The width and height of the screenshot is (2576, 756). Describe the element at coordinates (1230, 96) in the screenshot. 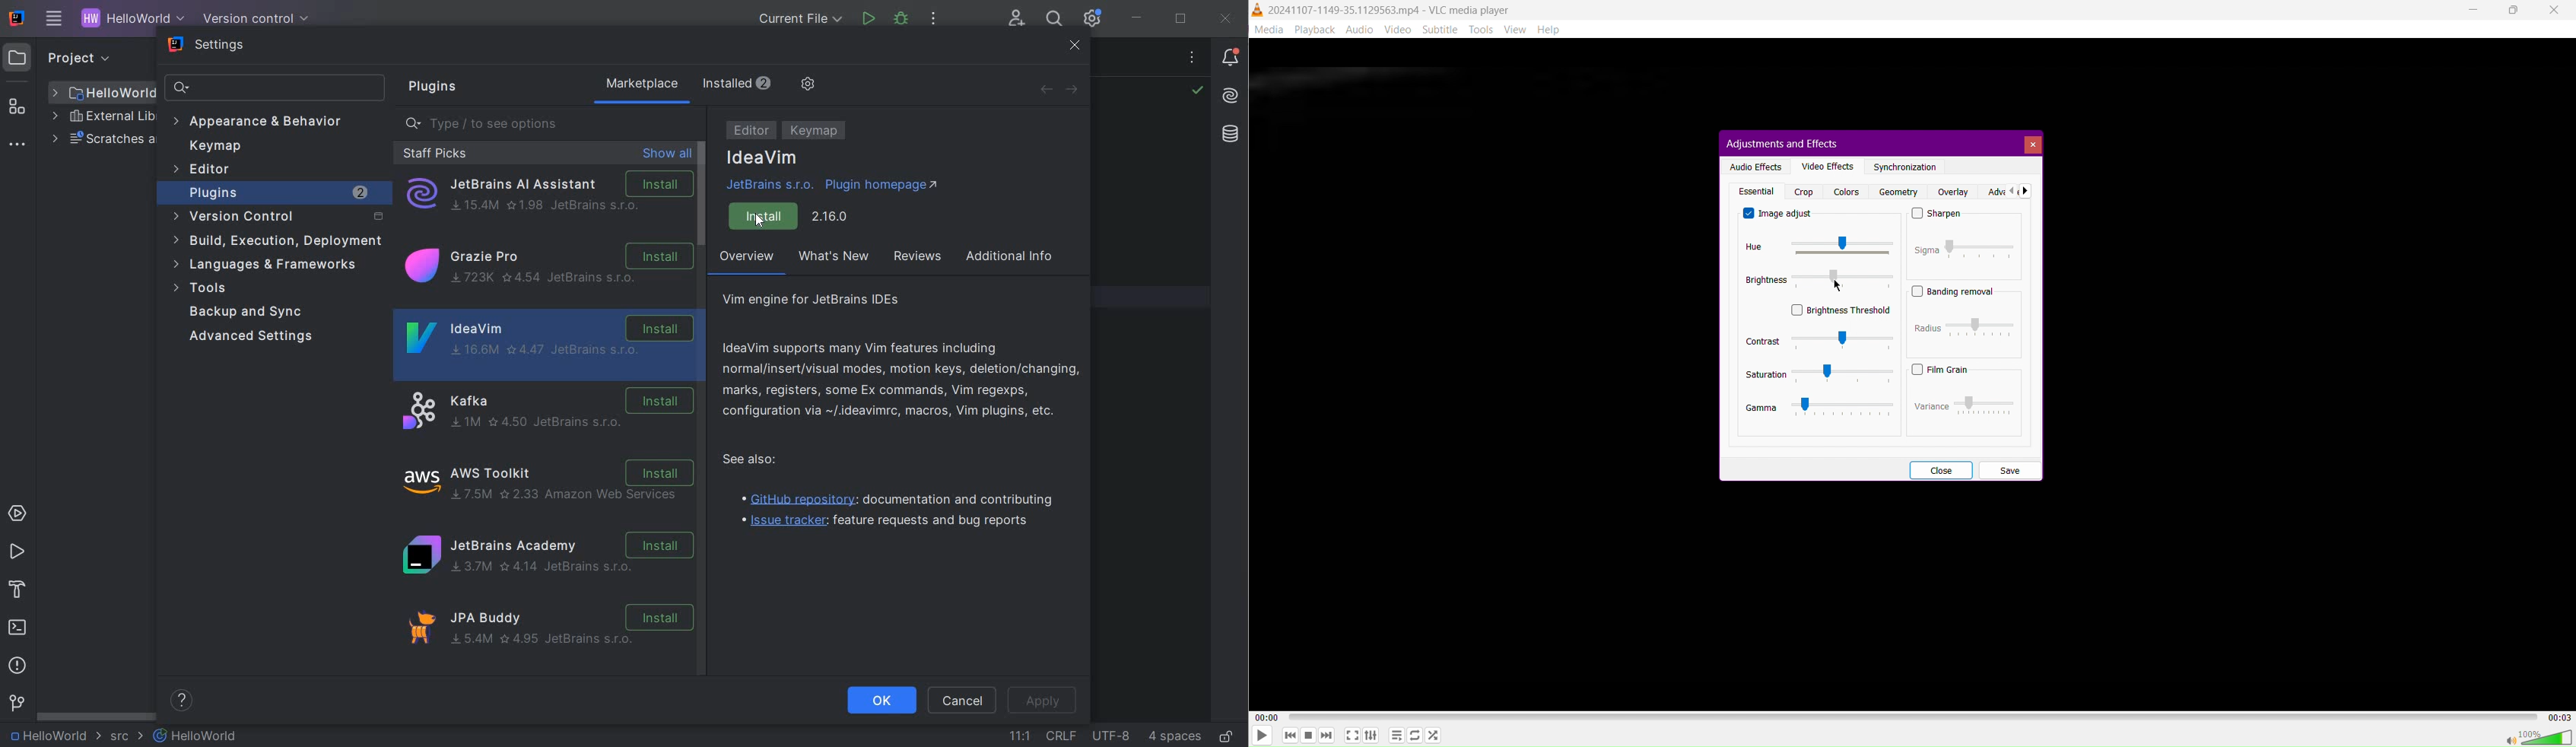

I see `AI Assistant` at that location.